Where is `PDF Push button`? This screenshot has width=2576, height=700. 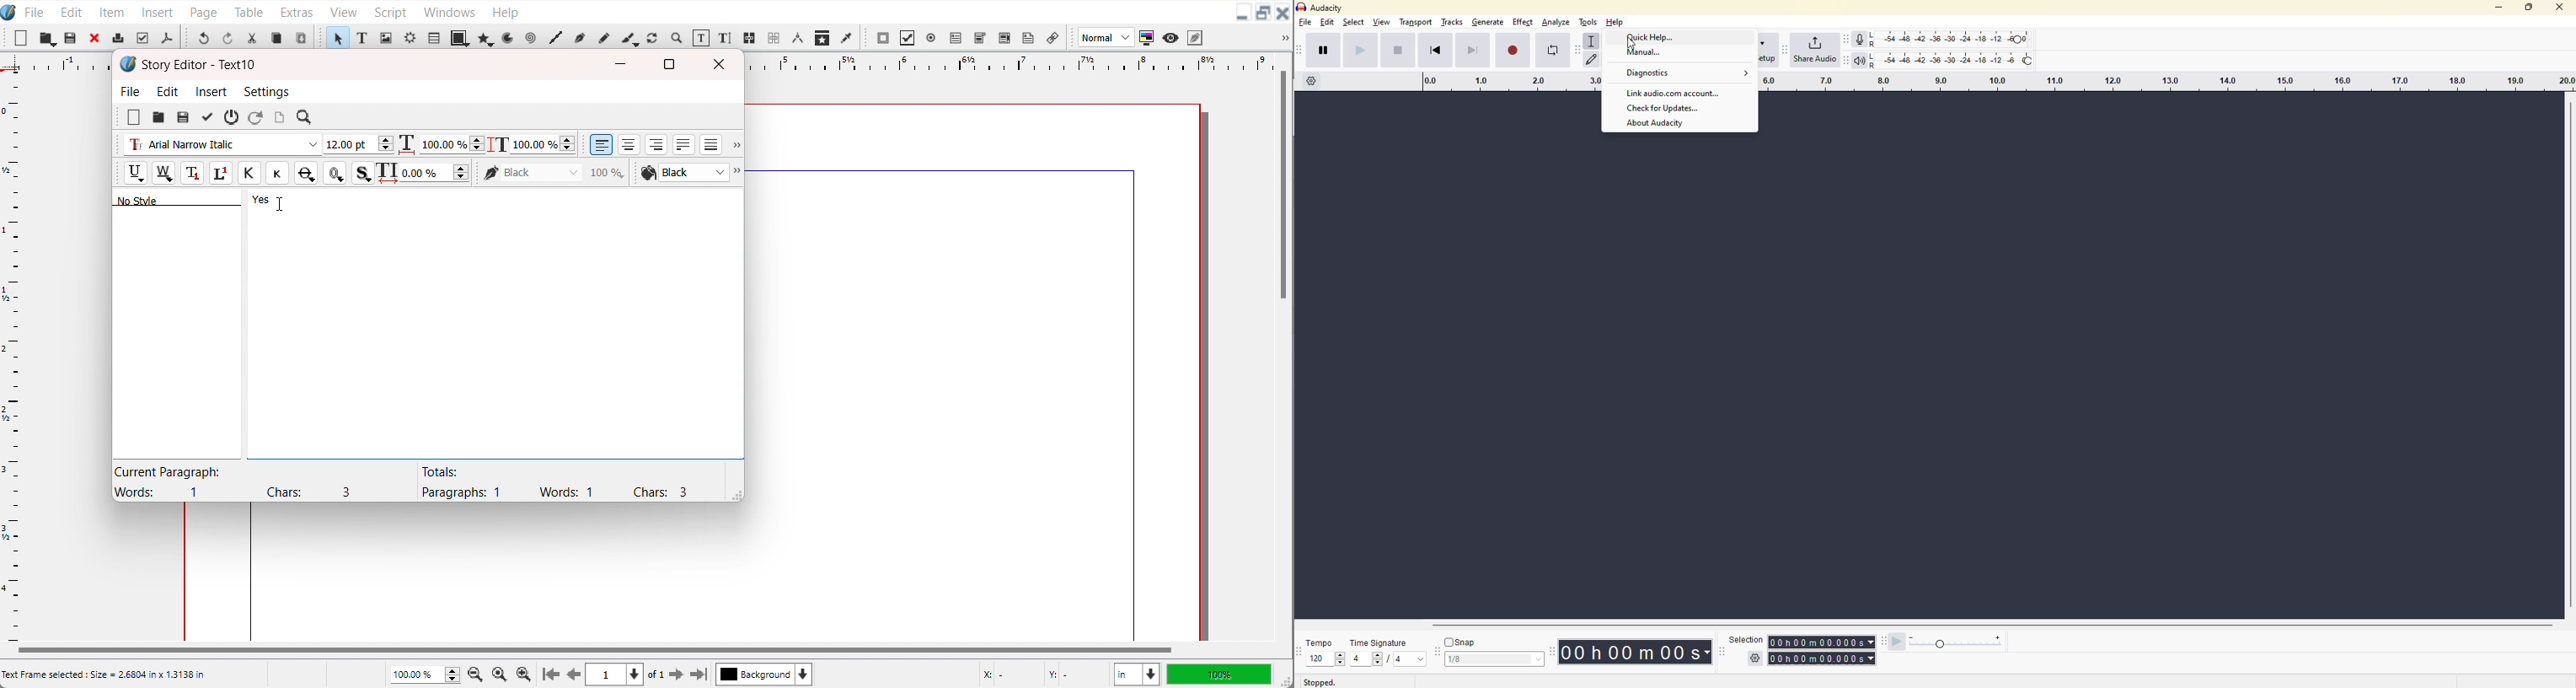 PDF Push button is located at coordinates (883, 37).